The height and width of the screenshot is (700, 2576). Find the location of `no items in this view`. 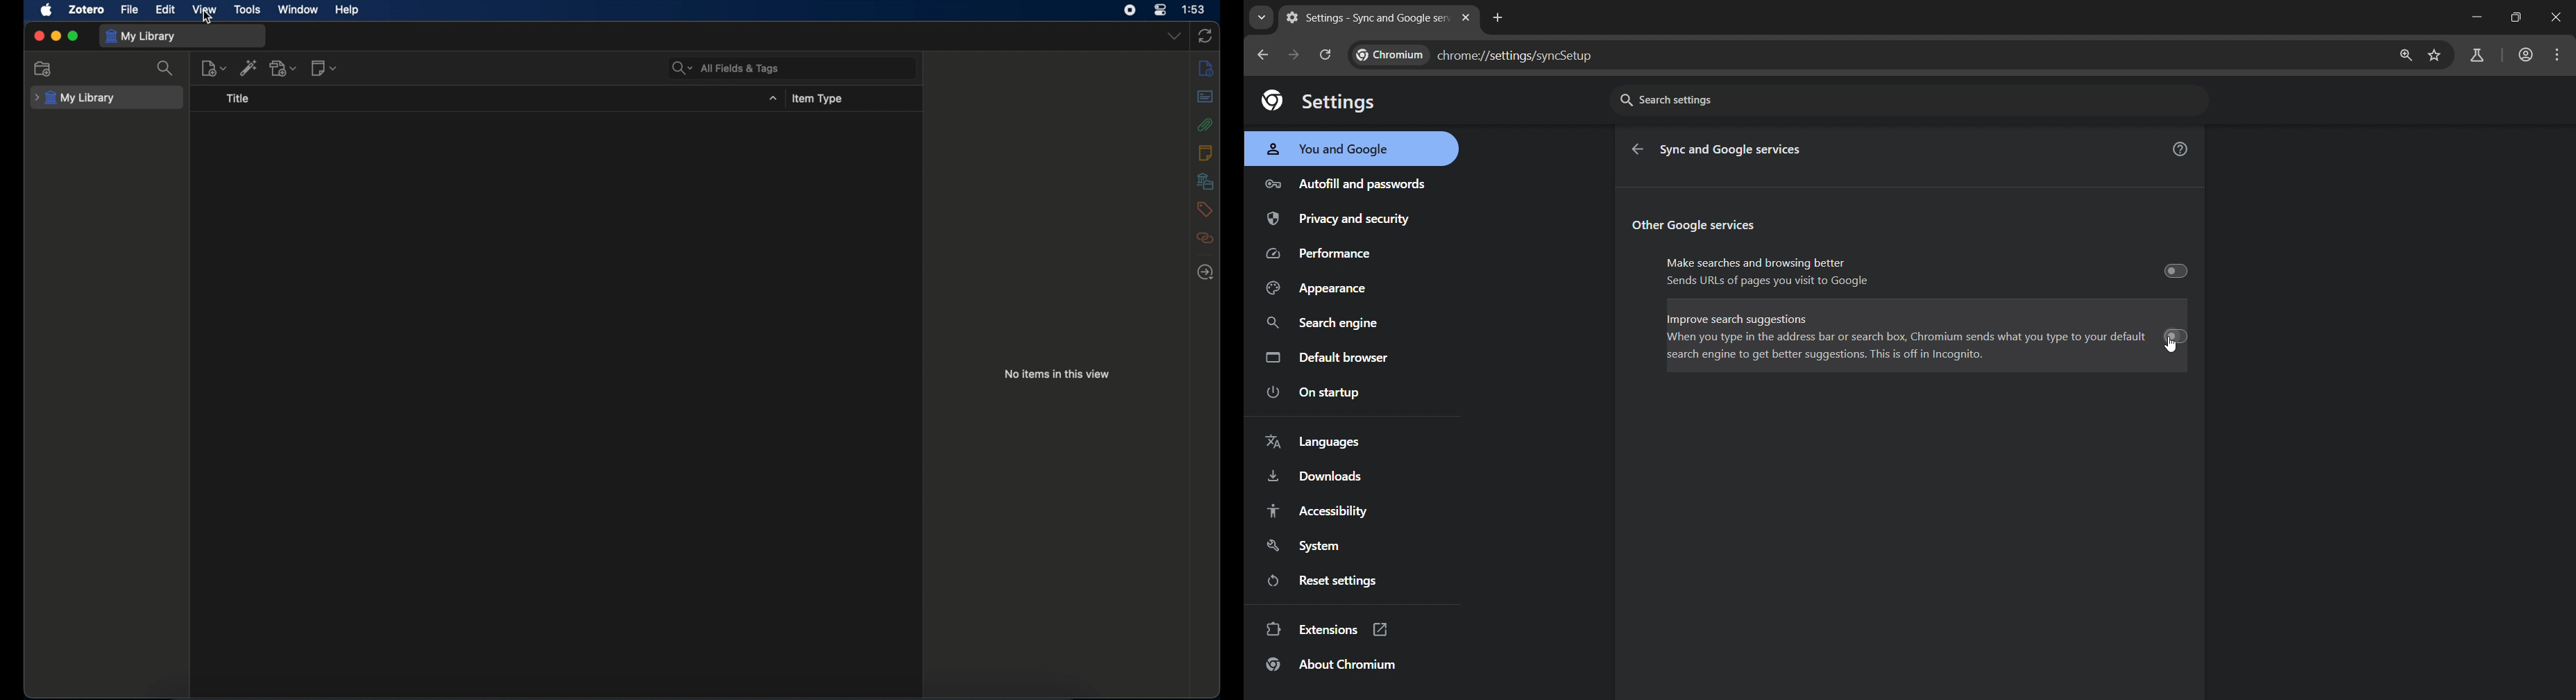

no items in this view is located at coordinates (1058, 374).